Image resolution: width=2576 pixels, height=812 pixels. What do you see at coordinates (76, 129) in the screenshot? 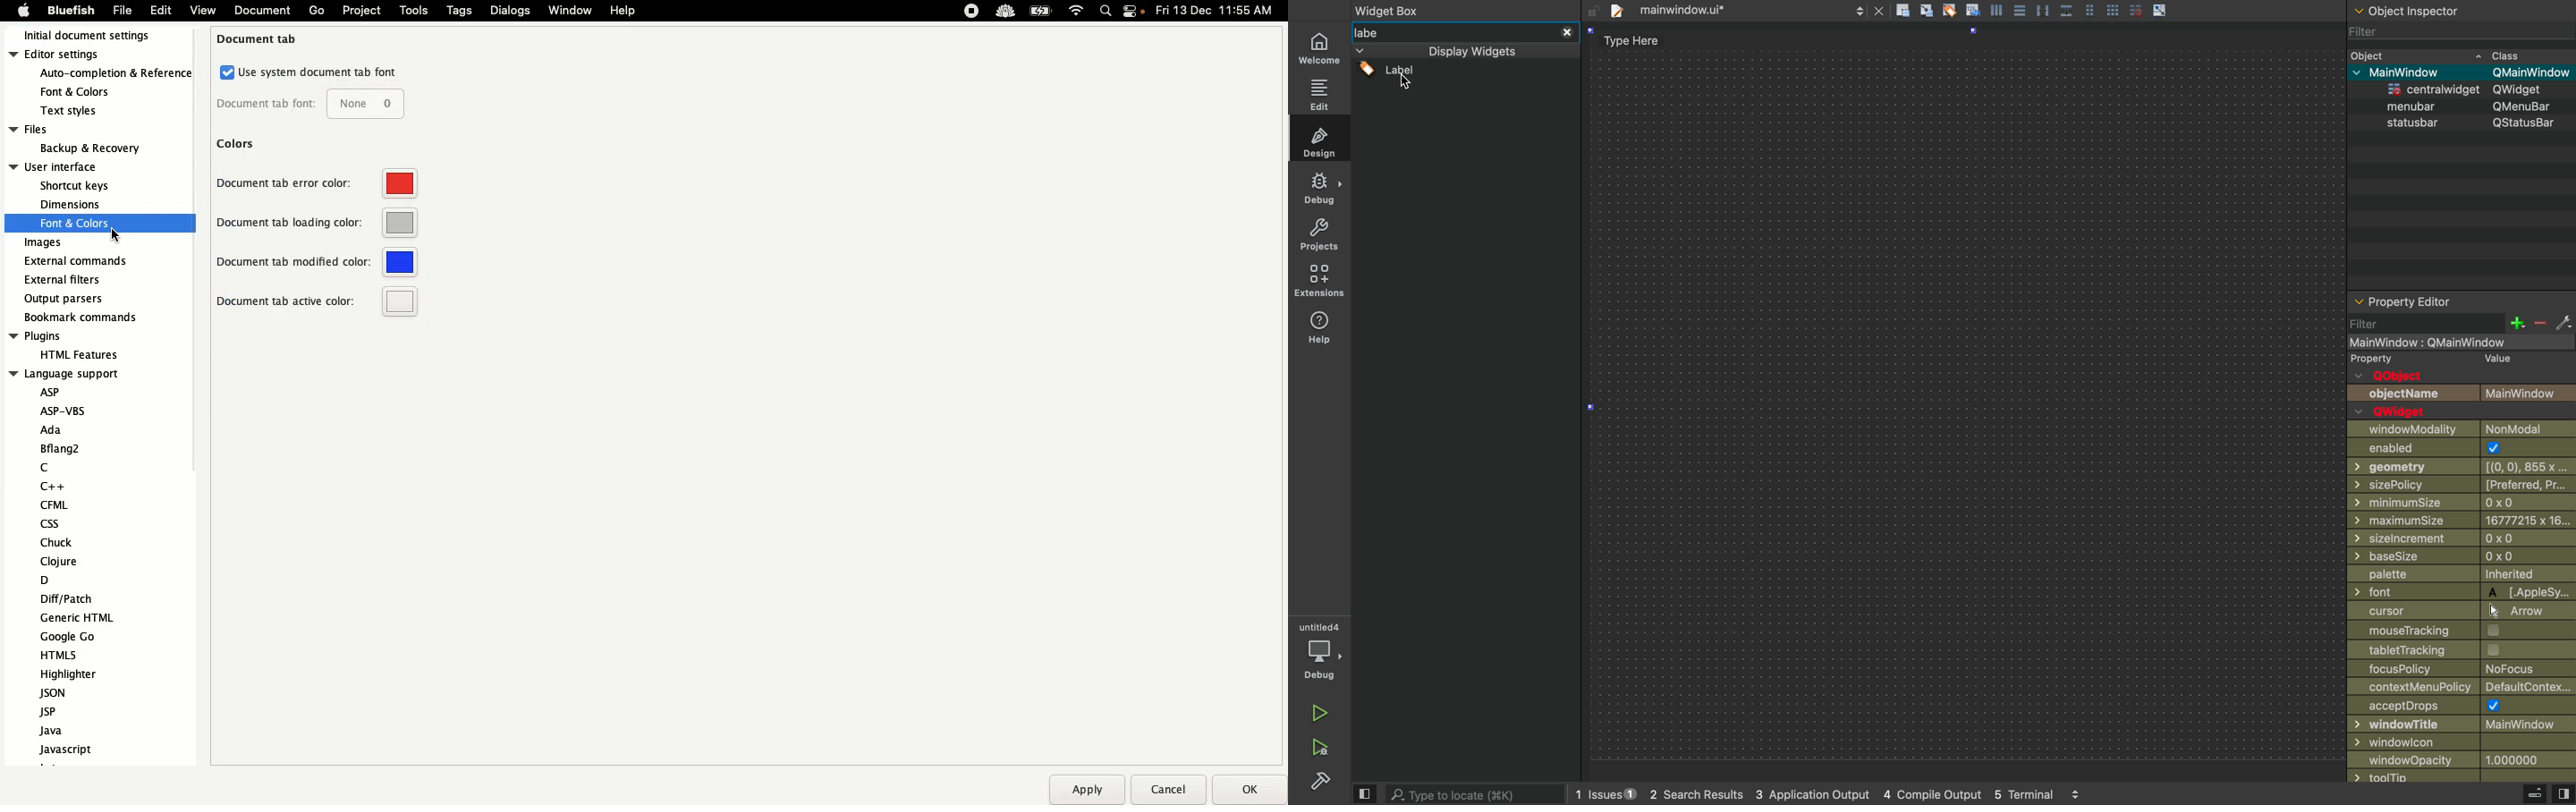
I see `Files` at bounding box center [76, 129].